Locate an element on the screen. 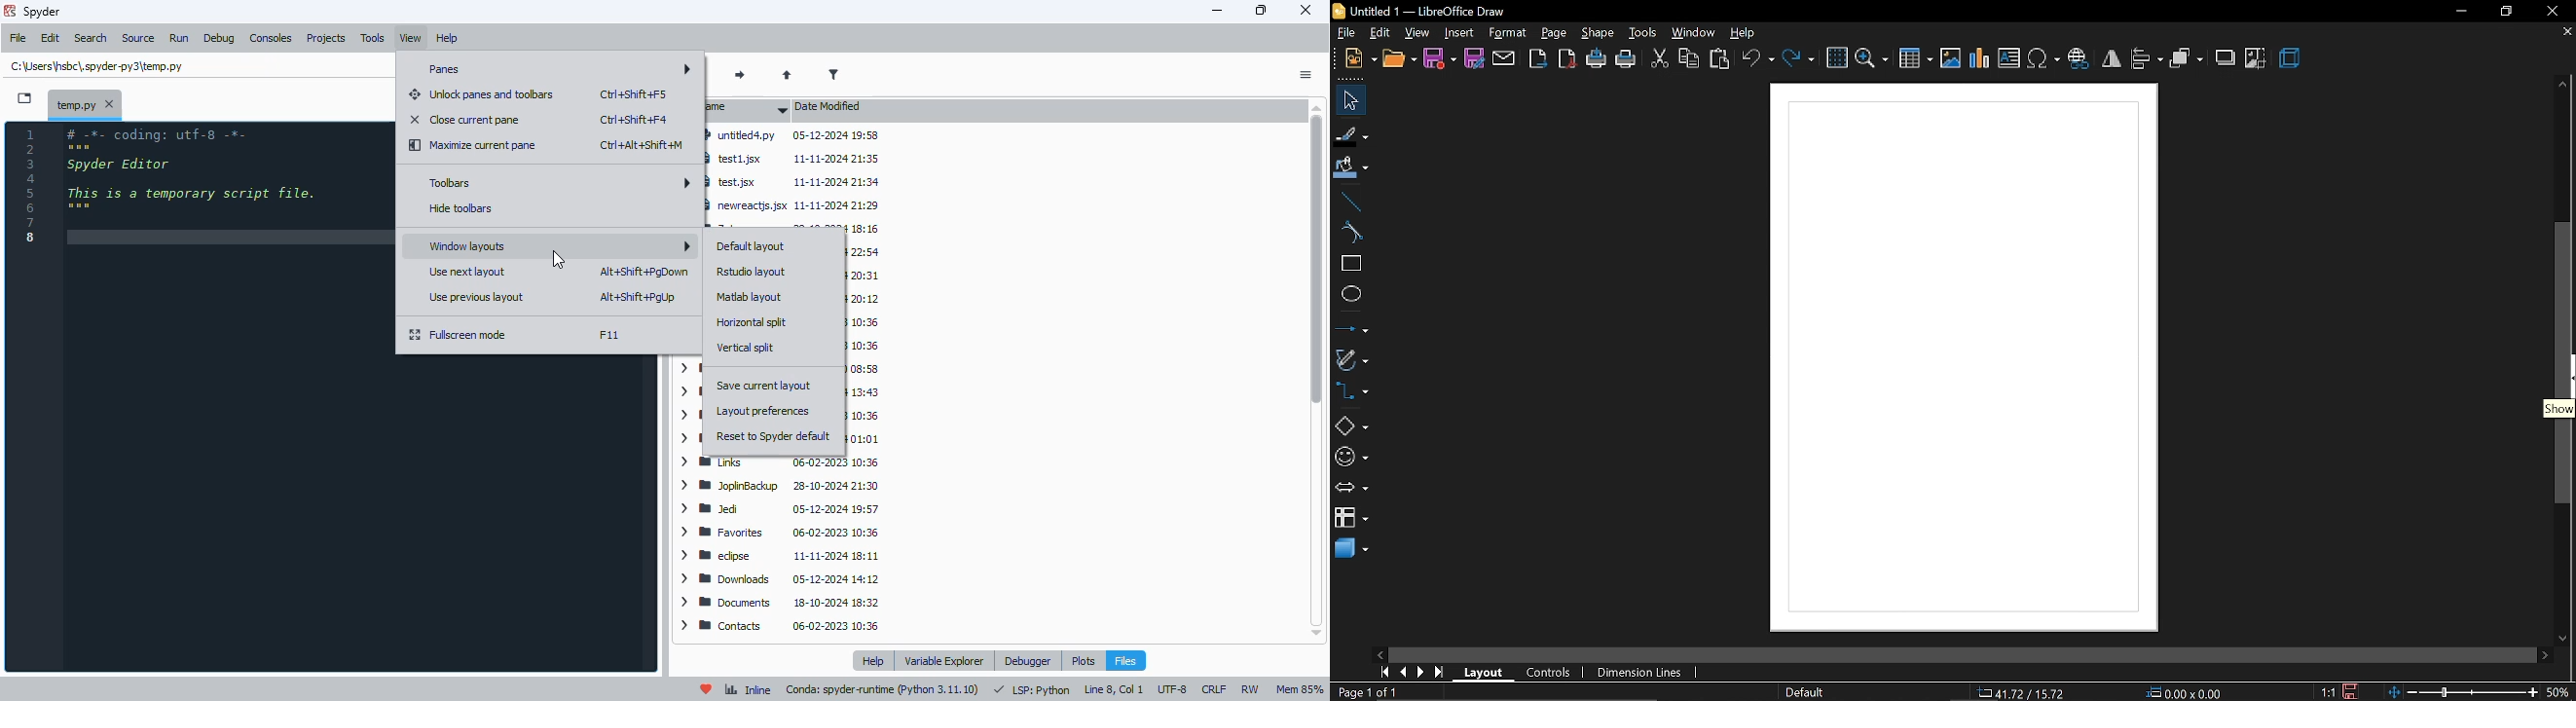 The height and width of the screenshot is (728, 2576). parent is located at coordinates (788, 75).